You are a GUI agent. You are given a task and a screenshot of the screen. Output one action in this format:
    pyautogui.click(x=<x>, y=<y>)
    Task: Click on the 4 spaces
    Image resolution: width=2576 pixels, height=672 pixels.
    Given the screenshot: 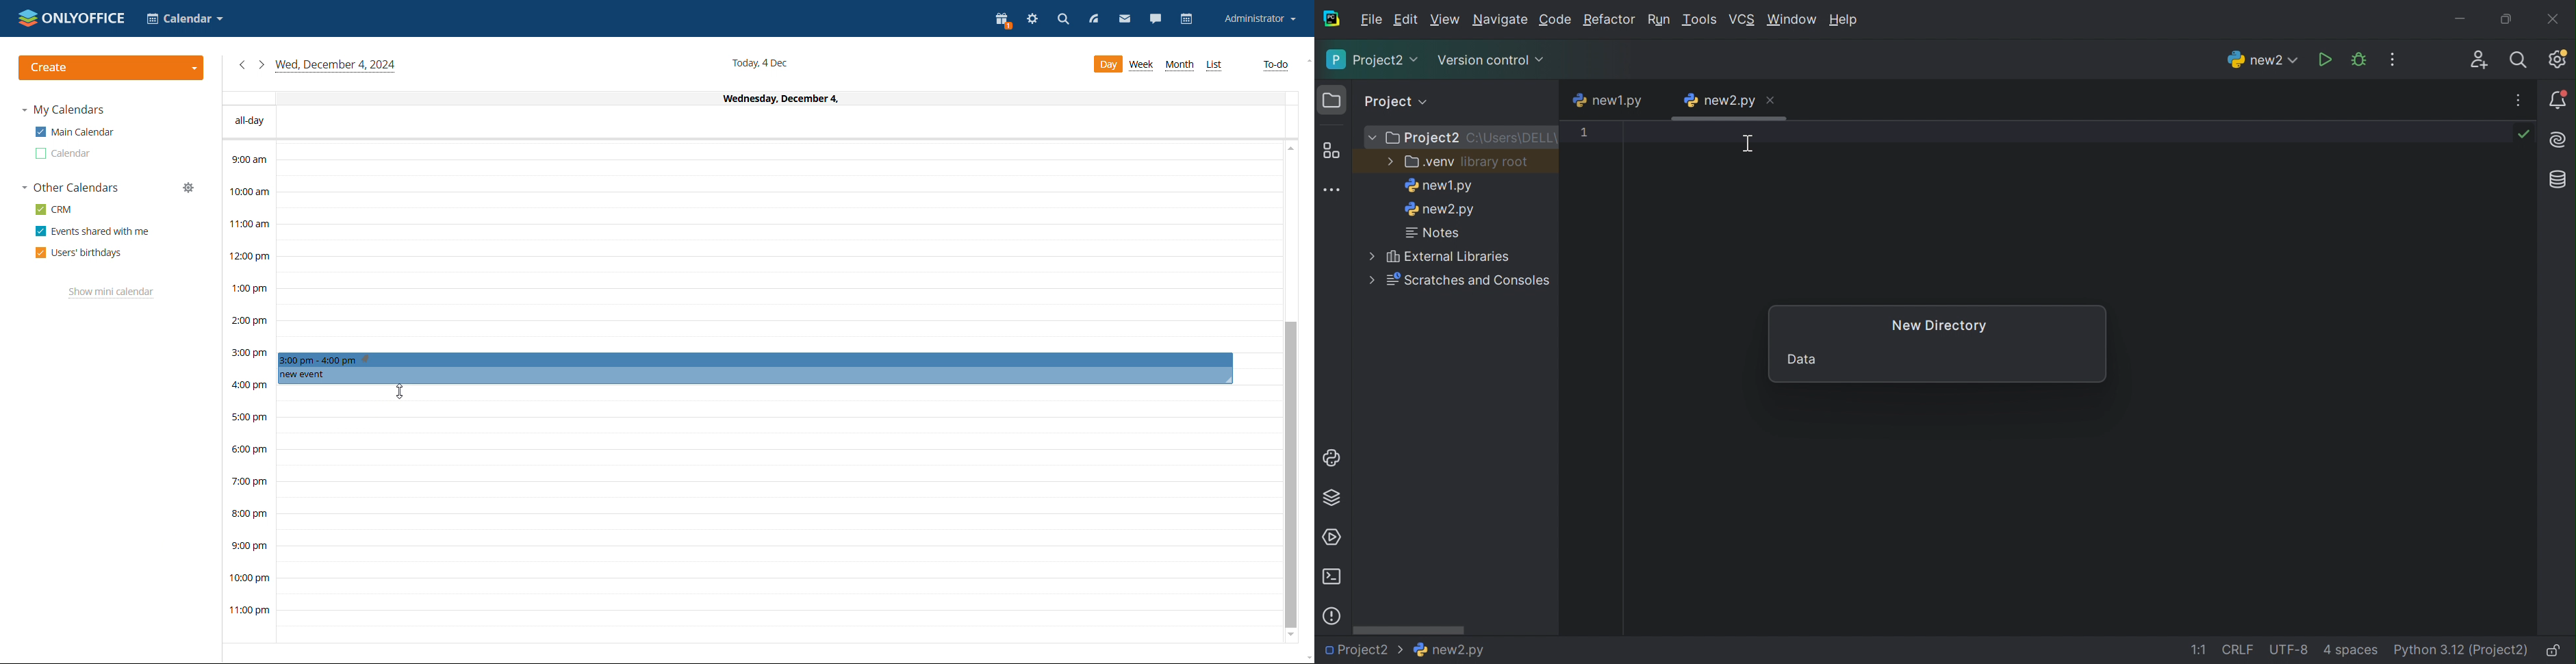 What is the action you would take?
    pyautogui.click(x=2353, y=651)
    